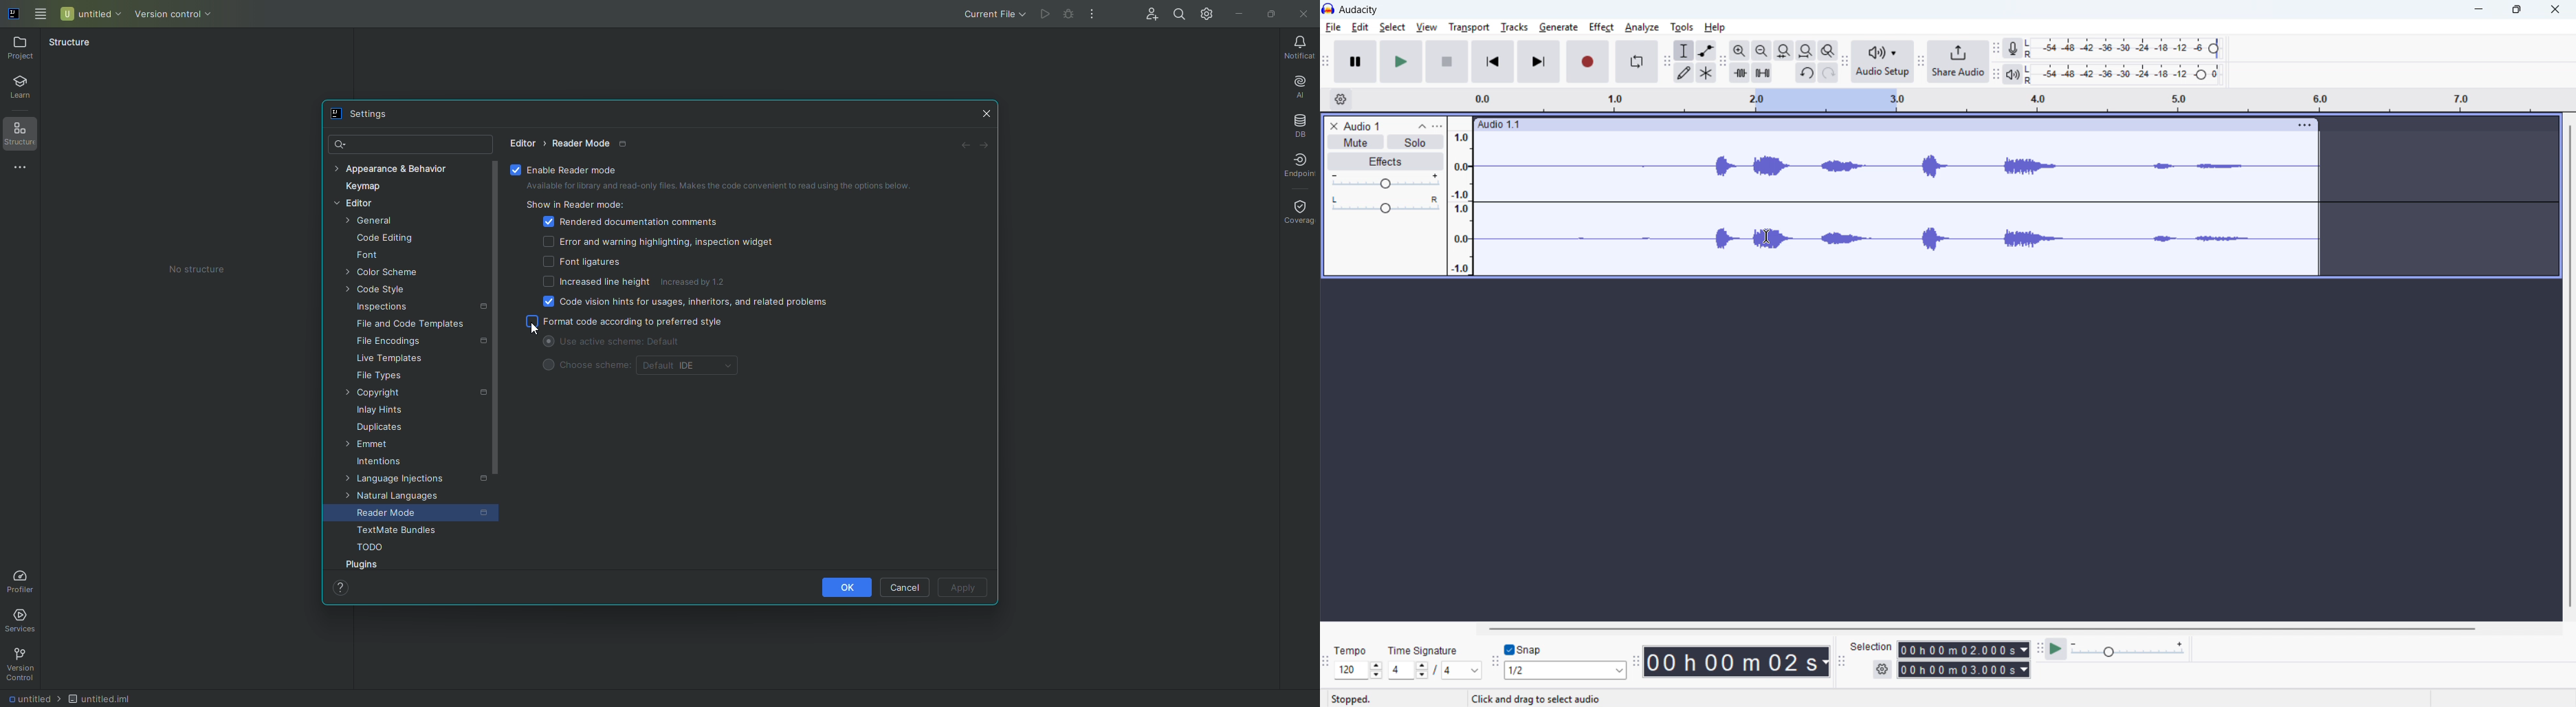 This screenshot has width=2576, height=728. What do you see at coordinates (1300, 166) in the screenshot?
I see `Endpoint` at bounding box center [1300, 166].